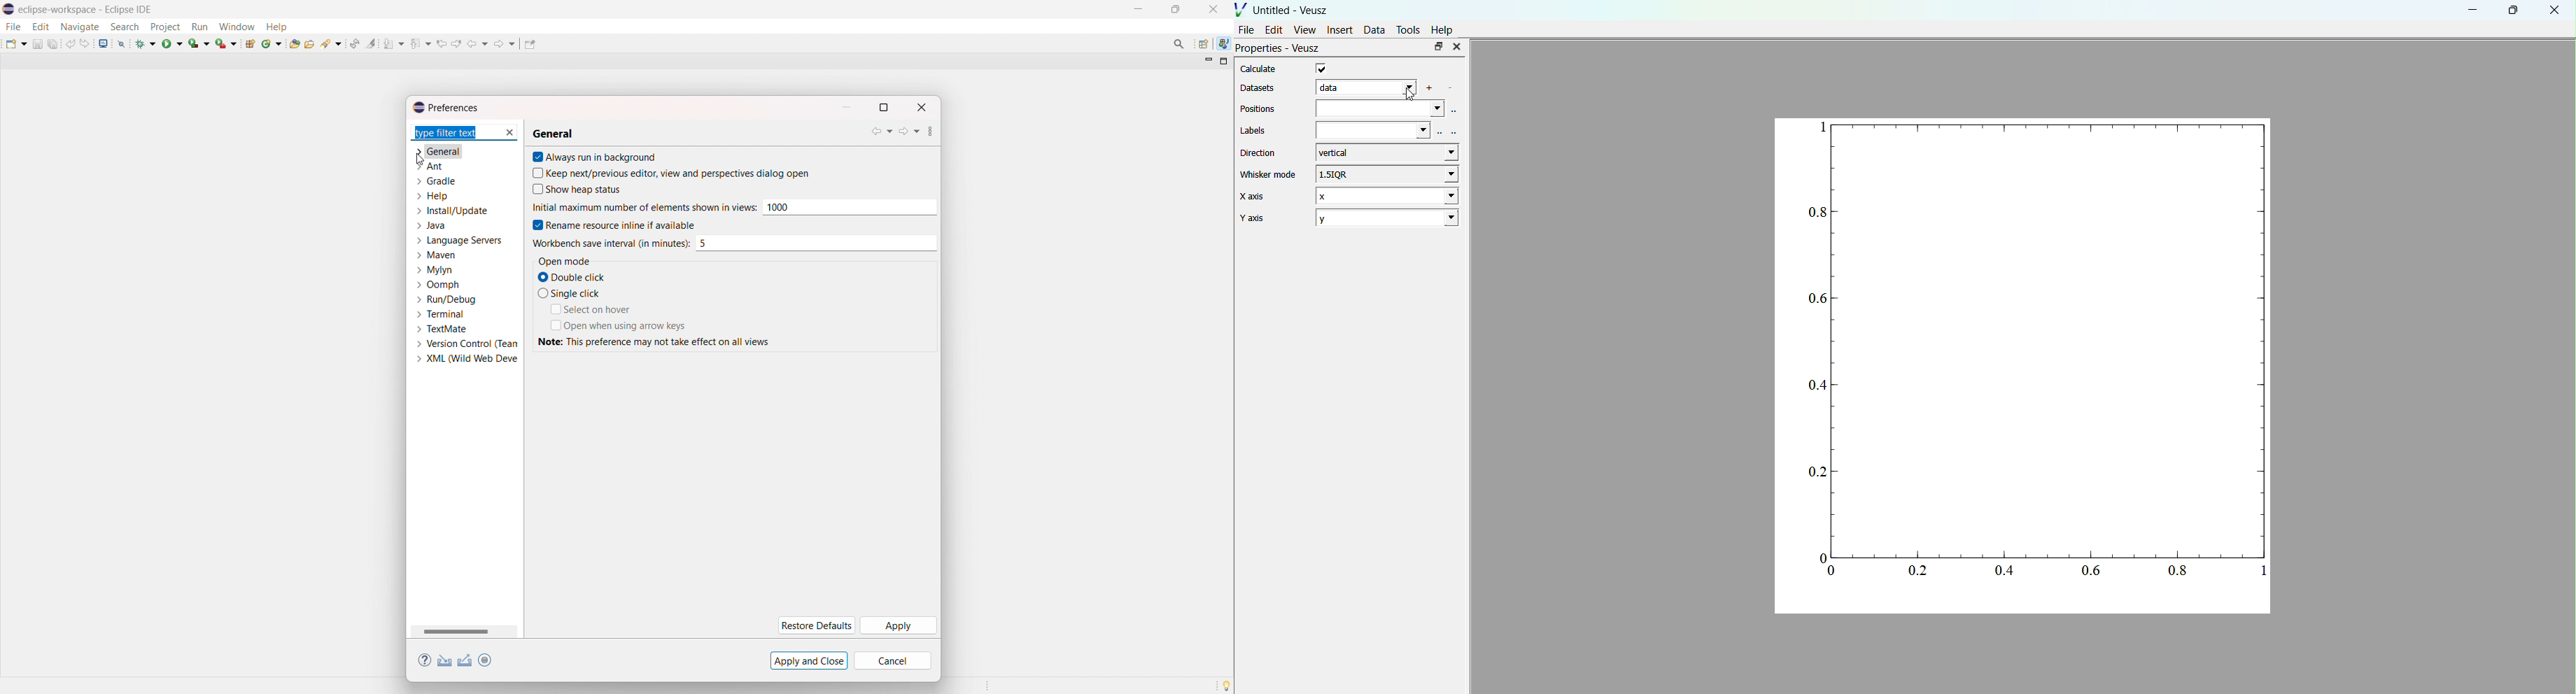 This screenshot has height=700, width=2576. What do you see at coordinates (1386, 218) in the screenshot?
I see `2` at bounding box center [1386, 218].